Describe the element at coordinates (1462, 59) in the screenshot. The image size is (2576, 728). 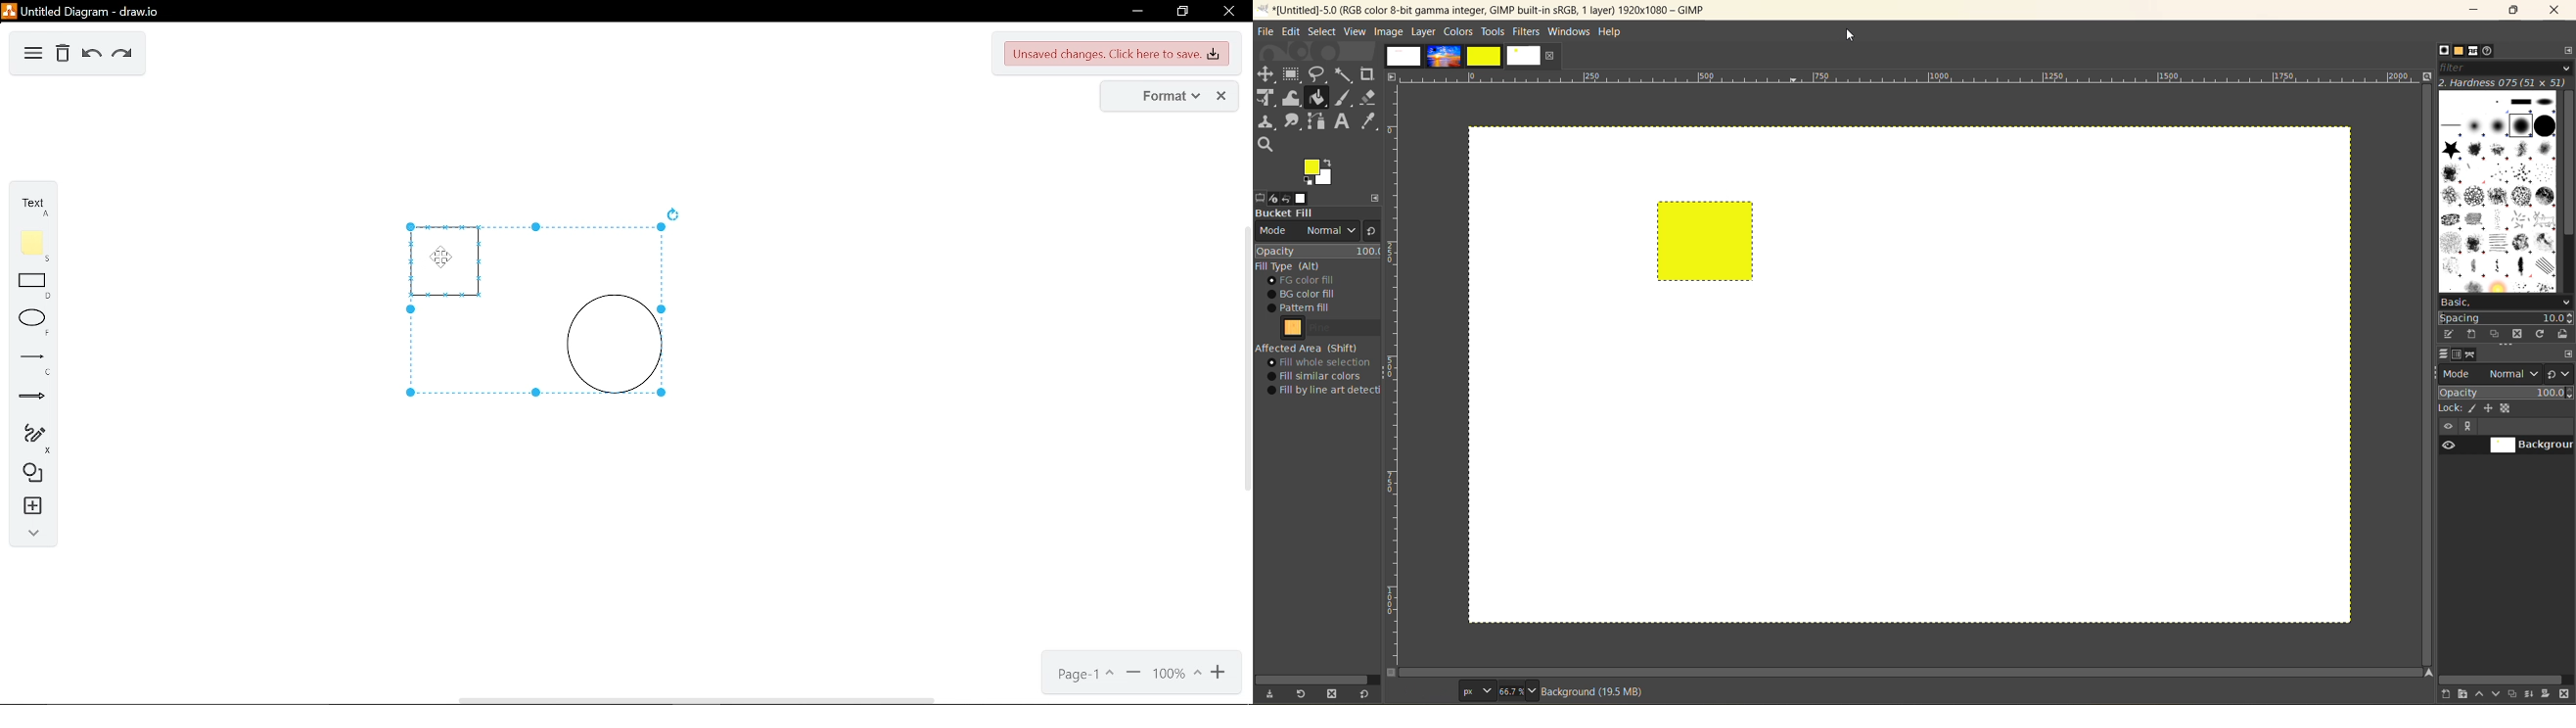
I see `images` at that location.